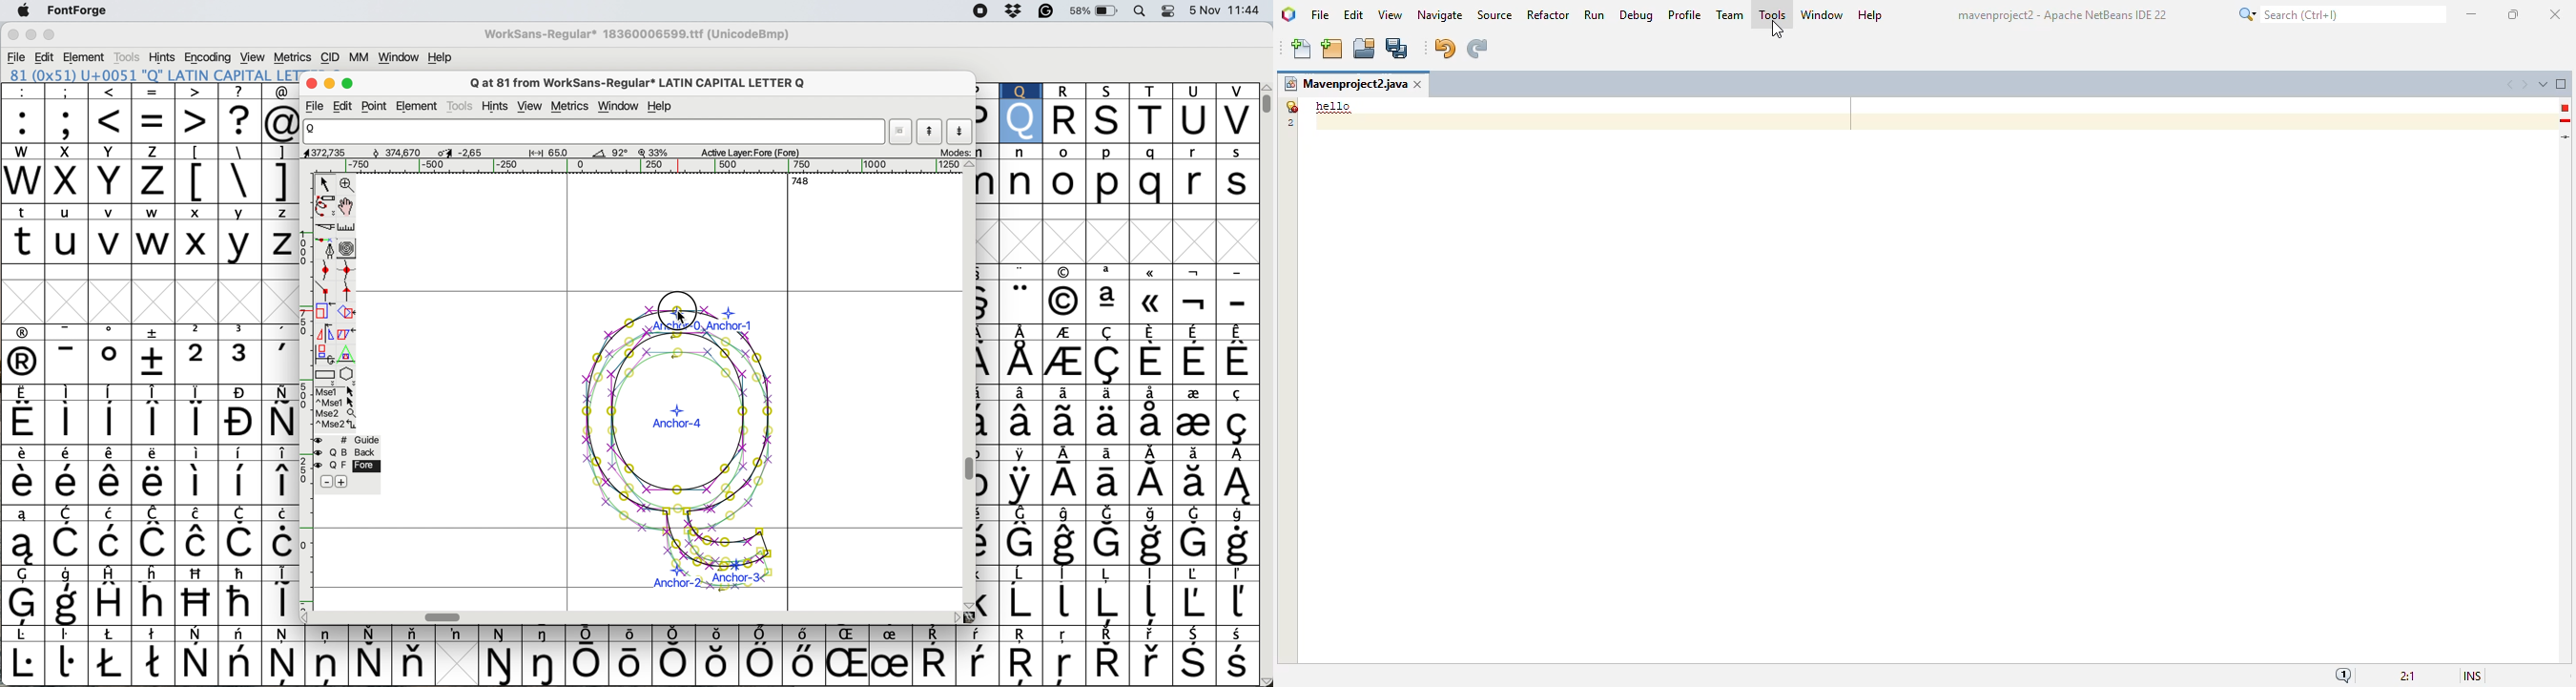 This screenshot has height=700, width=2576. I want to click on help, so click(661, 106).